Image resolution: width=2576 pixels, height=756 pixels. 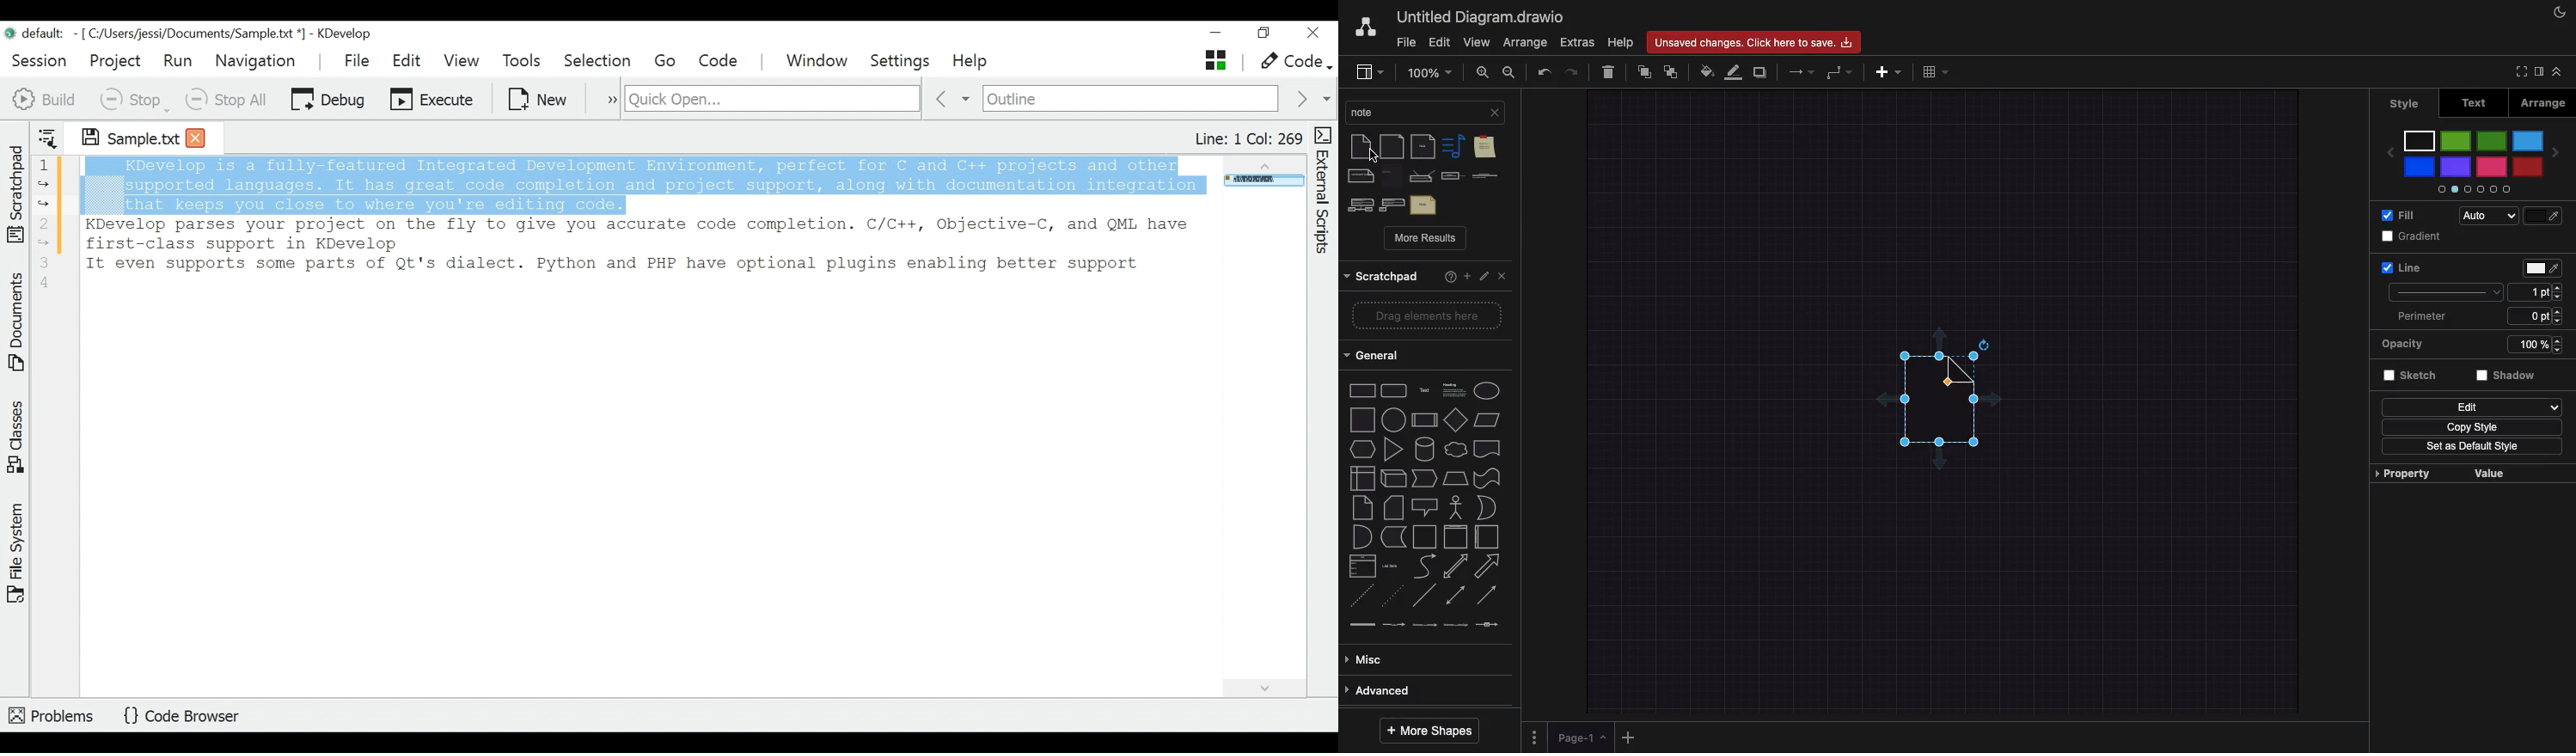 I want to click on list item, so click(x=1392, y=567).